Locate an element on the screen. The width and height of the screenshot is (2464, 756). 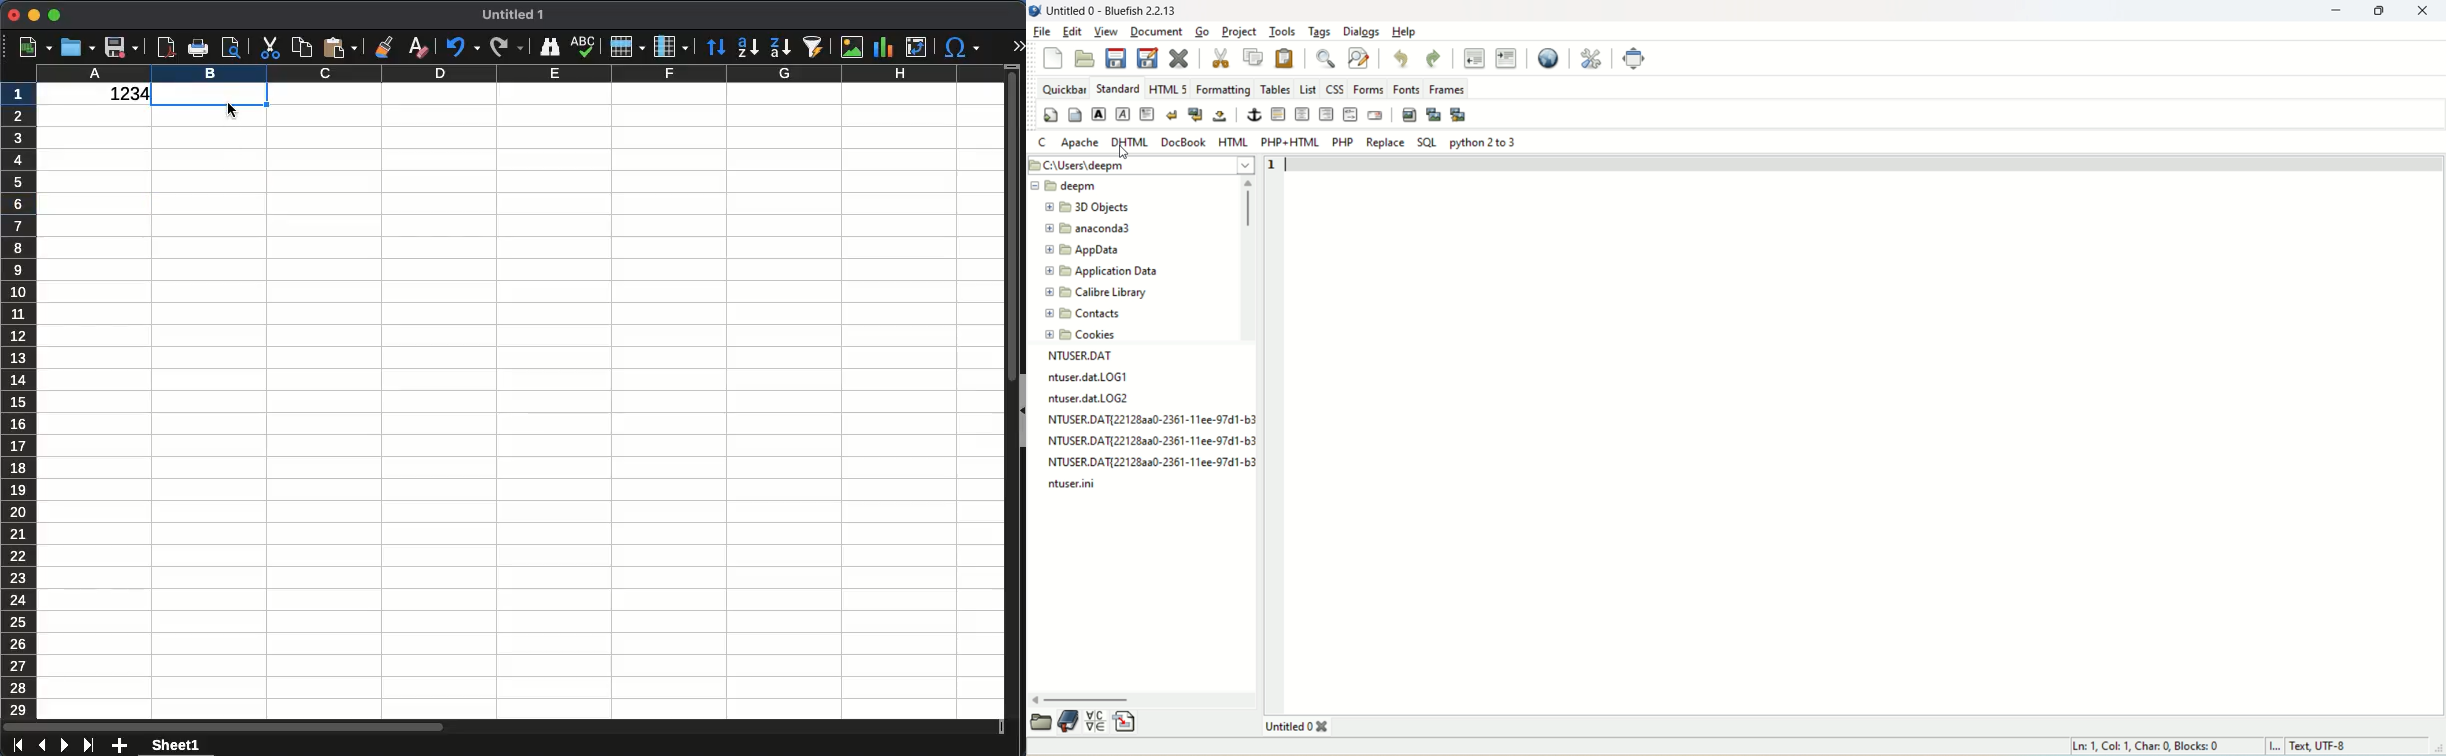
cursor is located at coordinates (235, 119).